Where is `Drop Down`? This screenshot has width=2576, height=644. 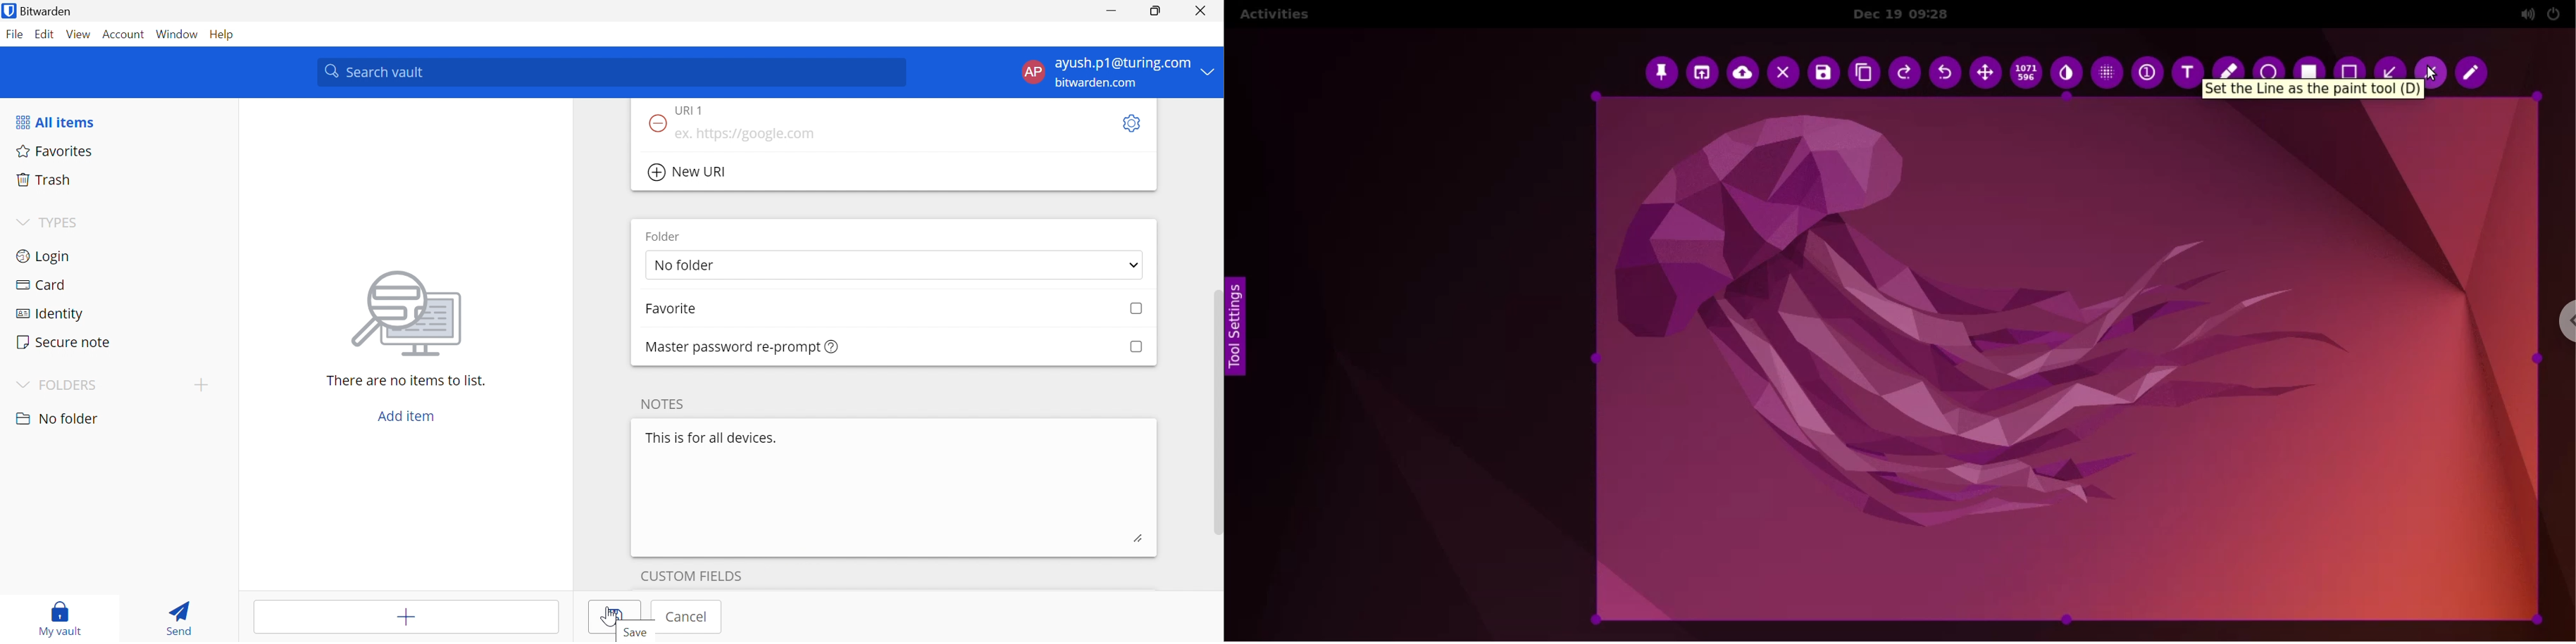
Drop Down is located at coordinates (201, 384).